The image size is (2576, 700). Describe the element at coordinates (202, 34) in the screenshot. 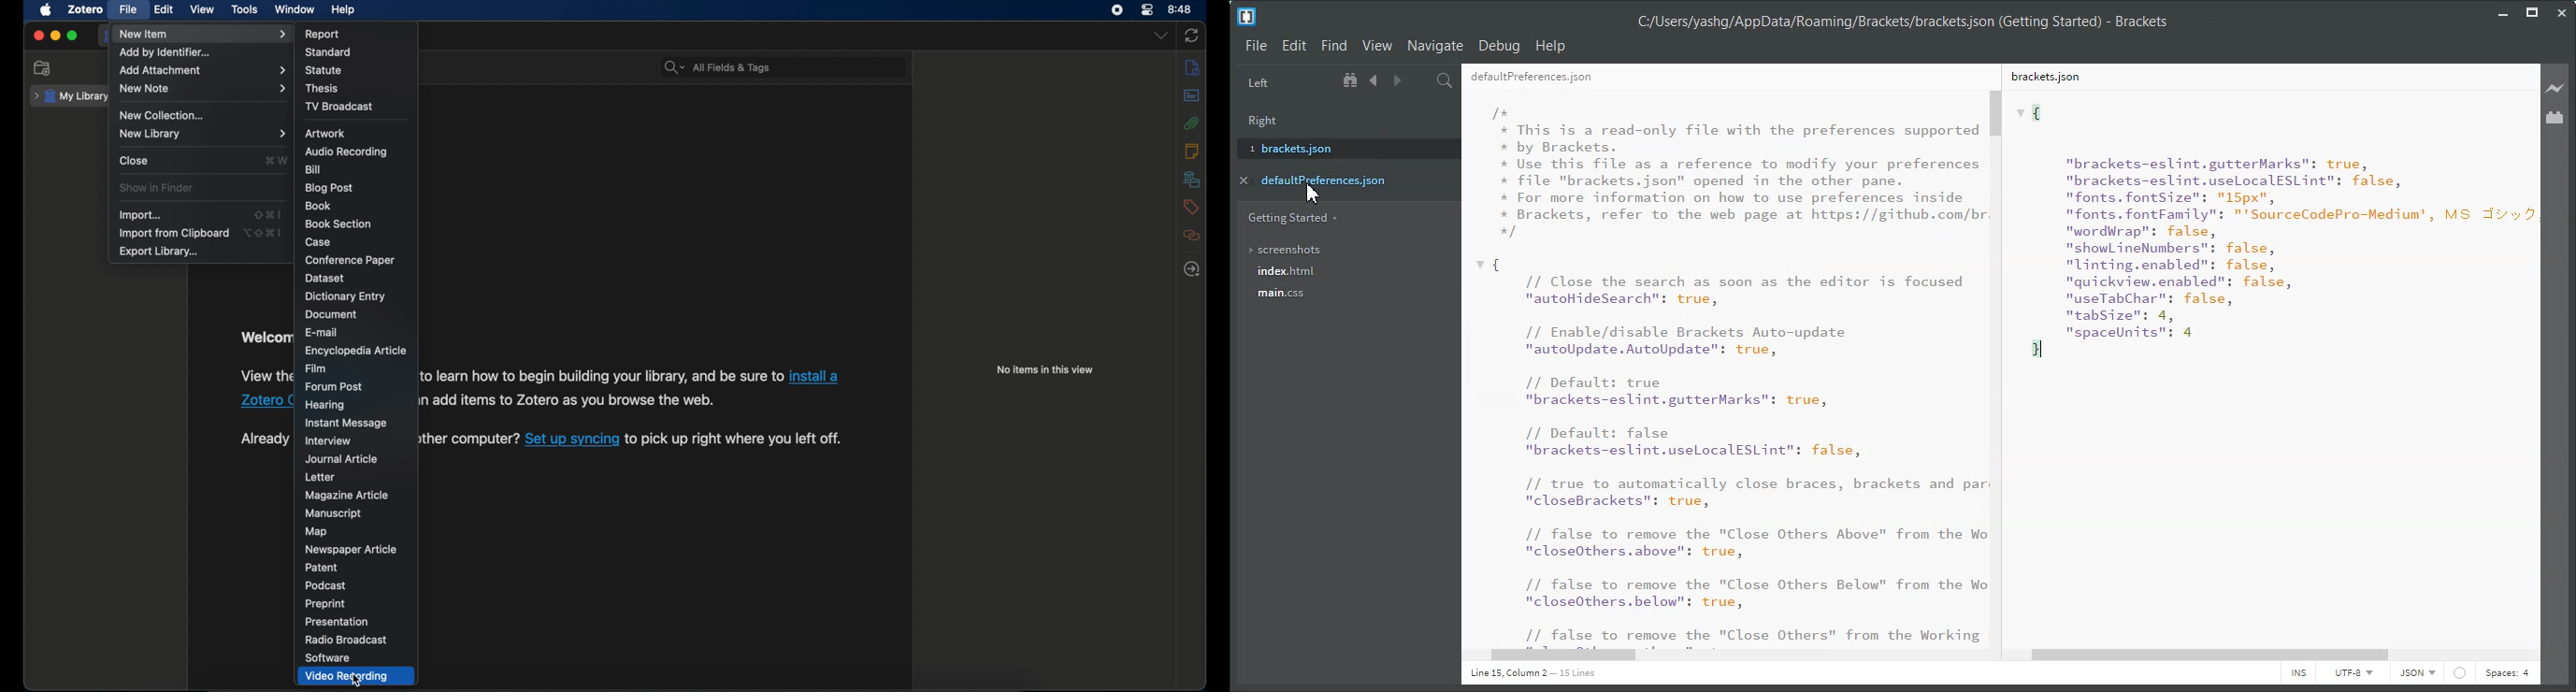

I see `new item` at that location.